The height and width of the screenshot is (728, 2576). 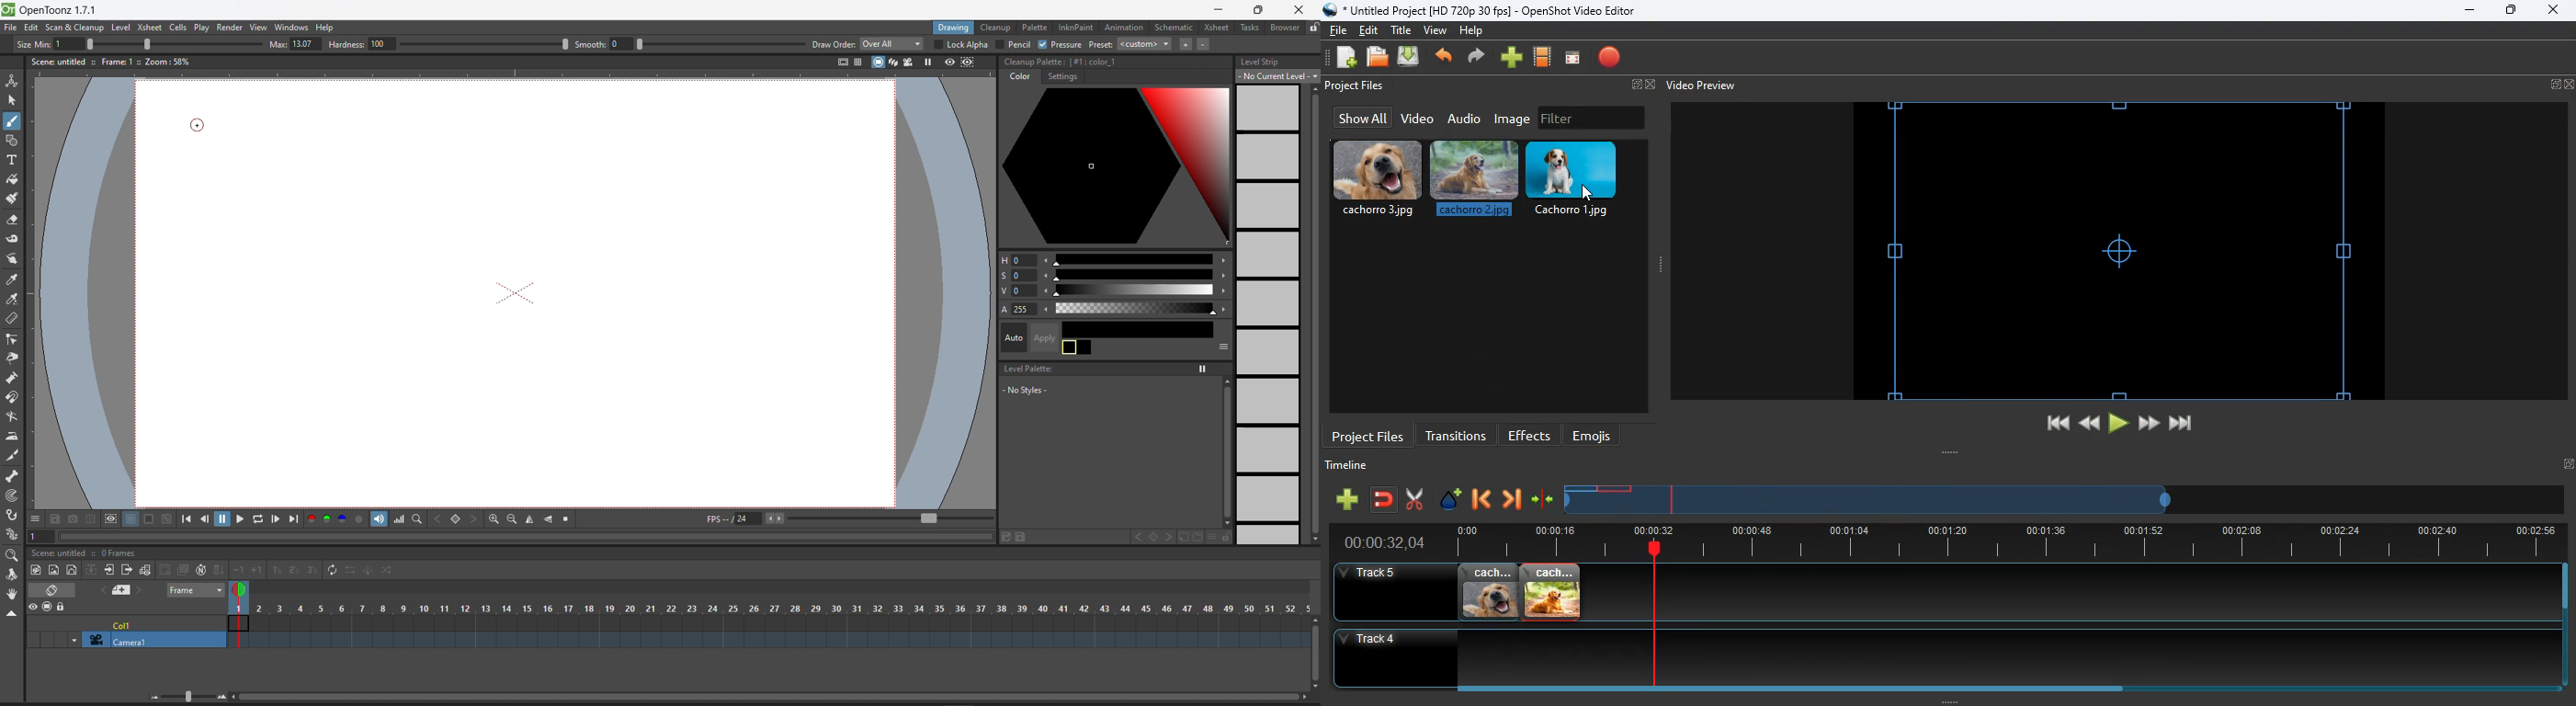 What do you see at coordinates (1372, 574) in the screenshot?
I see `track 5` at bounding box center [1372, 574].